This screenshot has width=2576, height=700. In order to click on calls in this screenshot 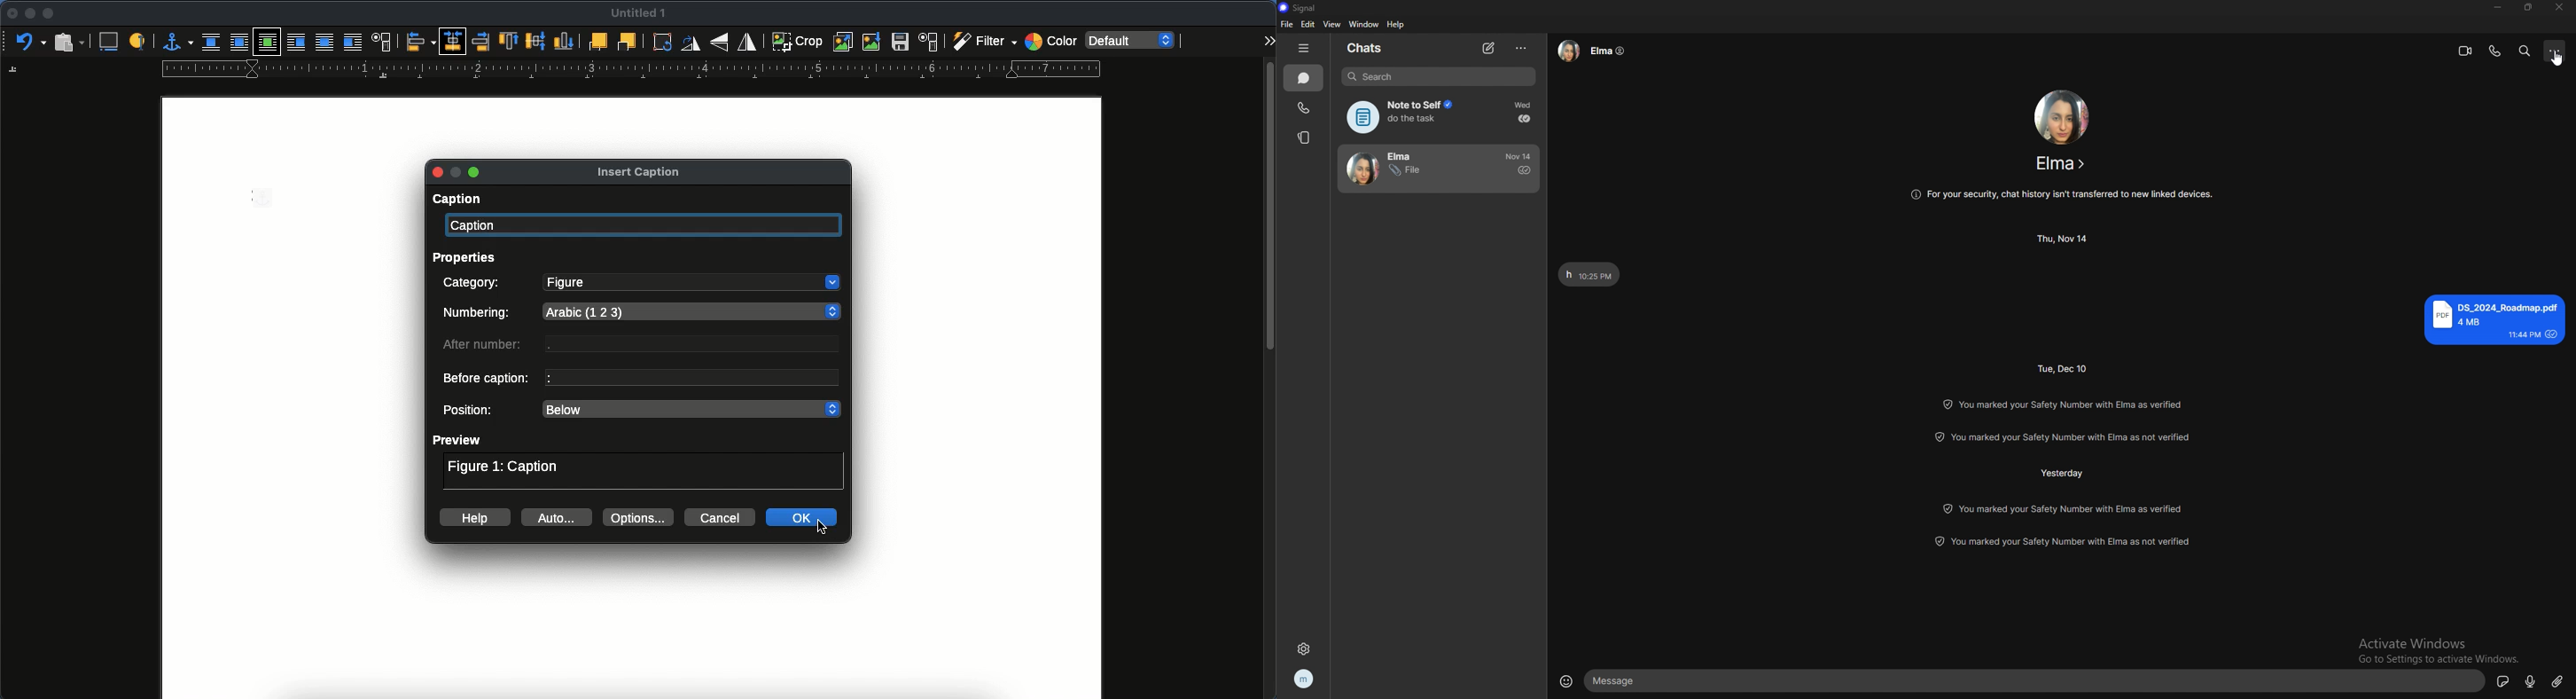, I will do `click(1304, 108)`.